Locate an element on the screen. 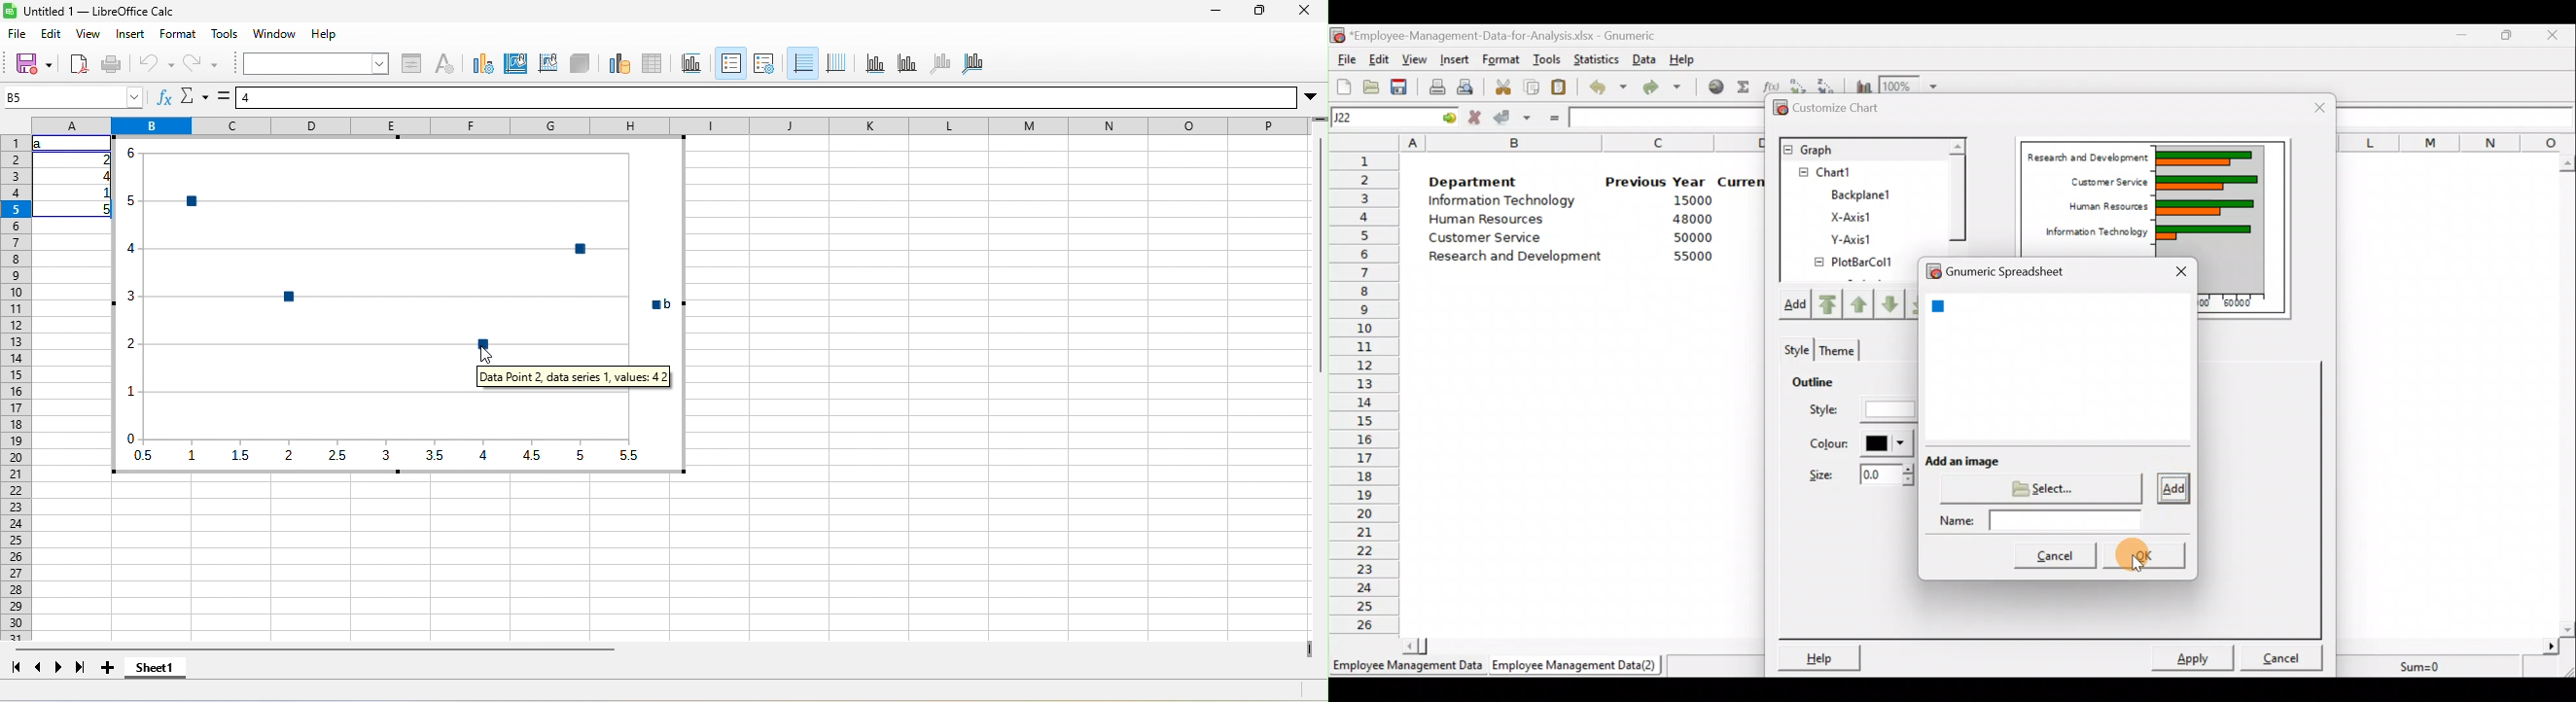  3d view is located at coordinates (580, 65).